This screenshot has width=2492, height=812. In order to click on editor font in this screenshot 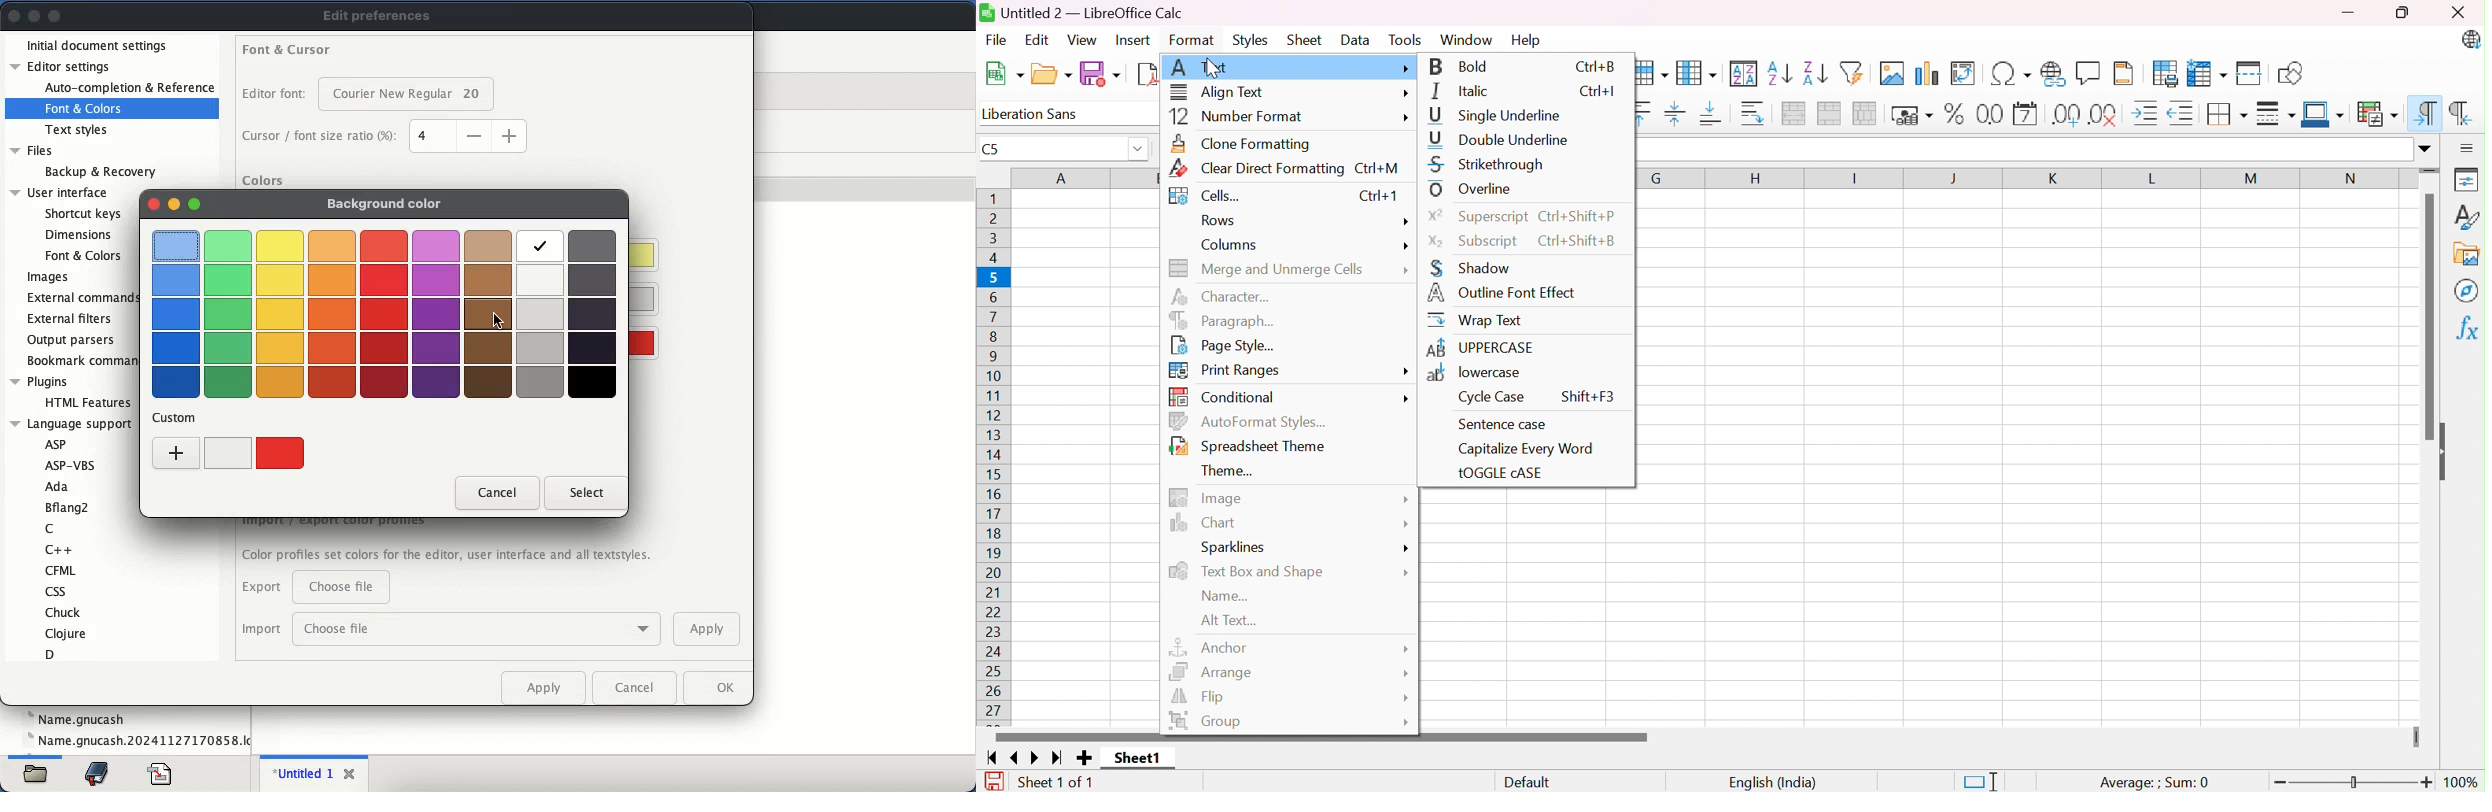, I will do `click(276, 93)`.